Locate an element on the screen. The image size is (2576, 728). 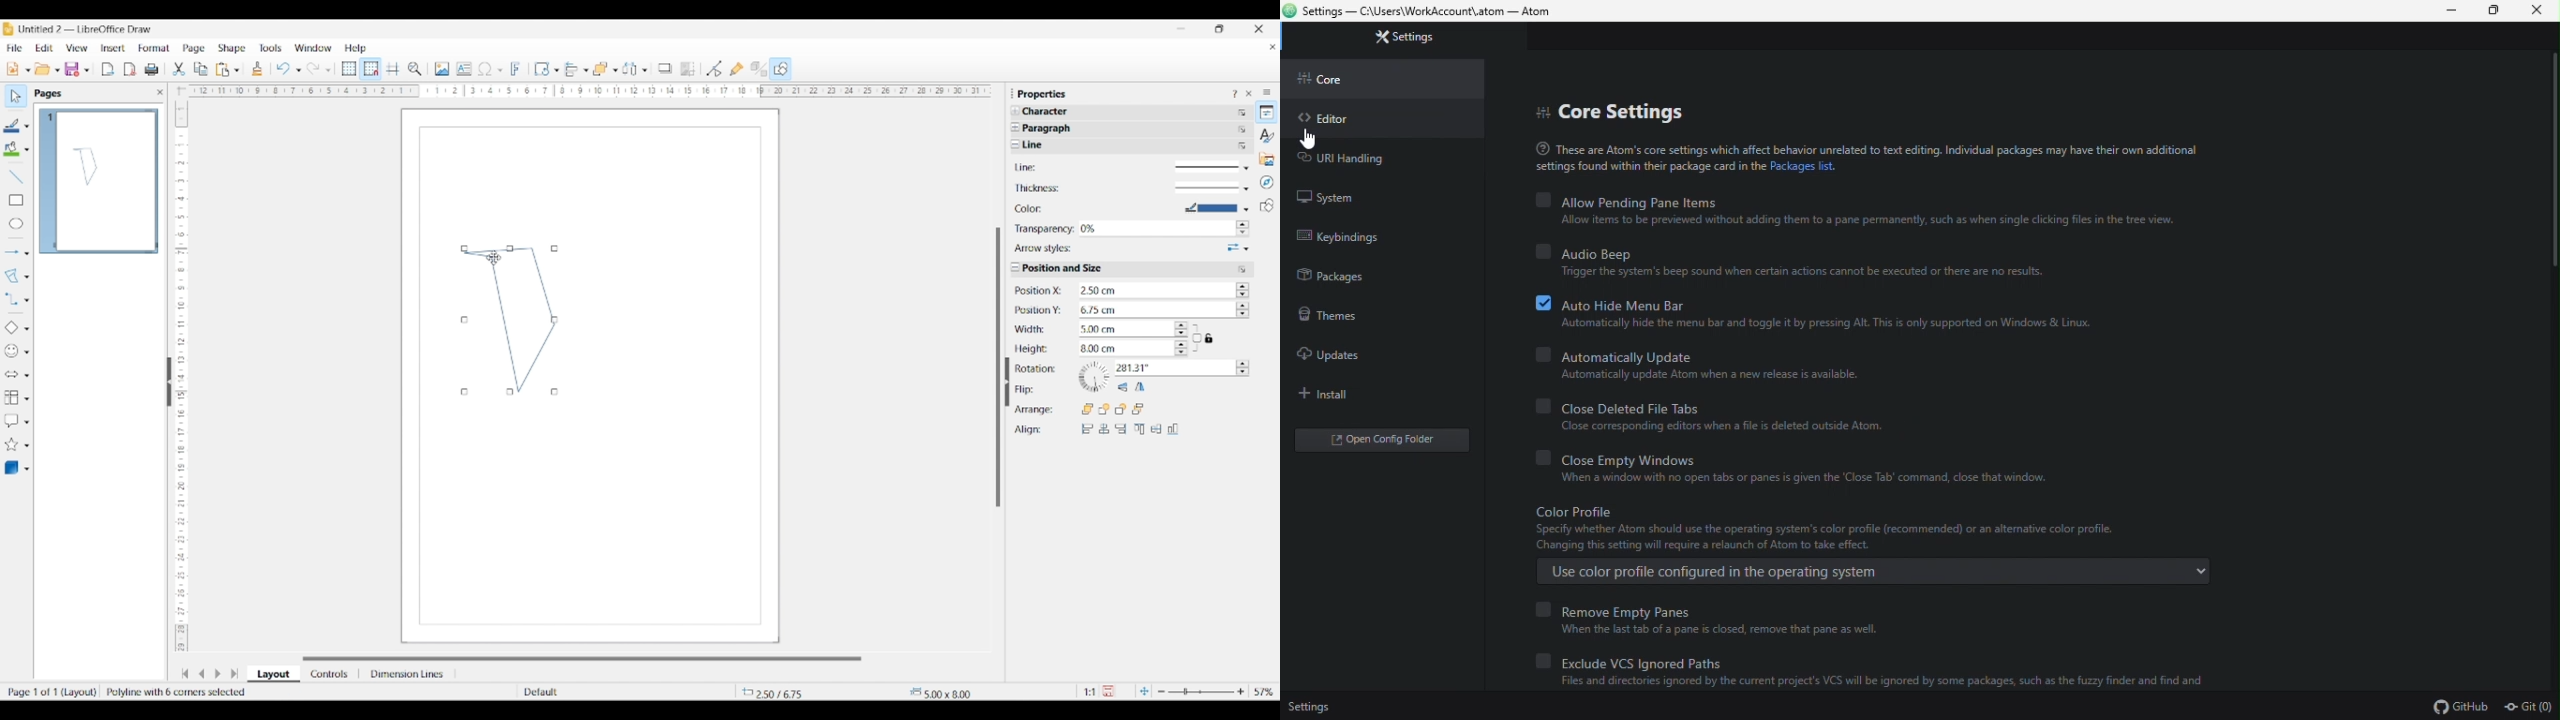
Selected paste options is located at coordinates (223, 69).